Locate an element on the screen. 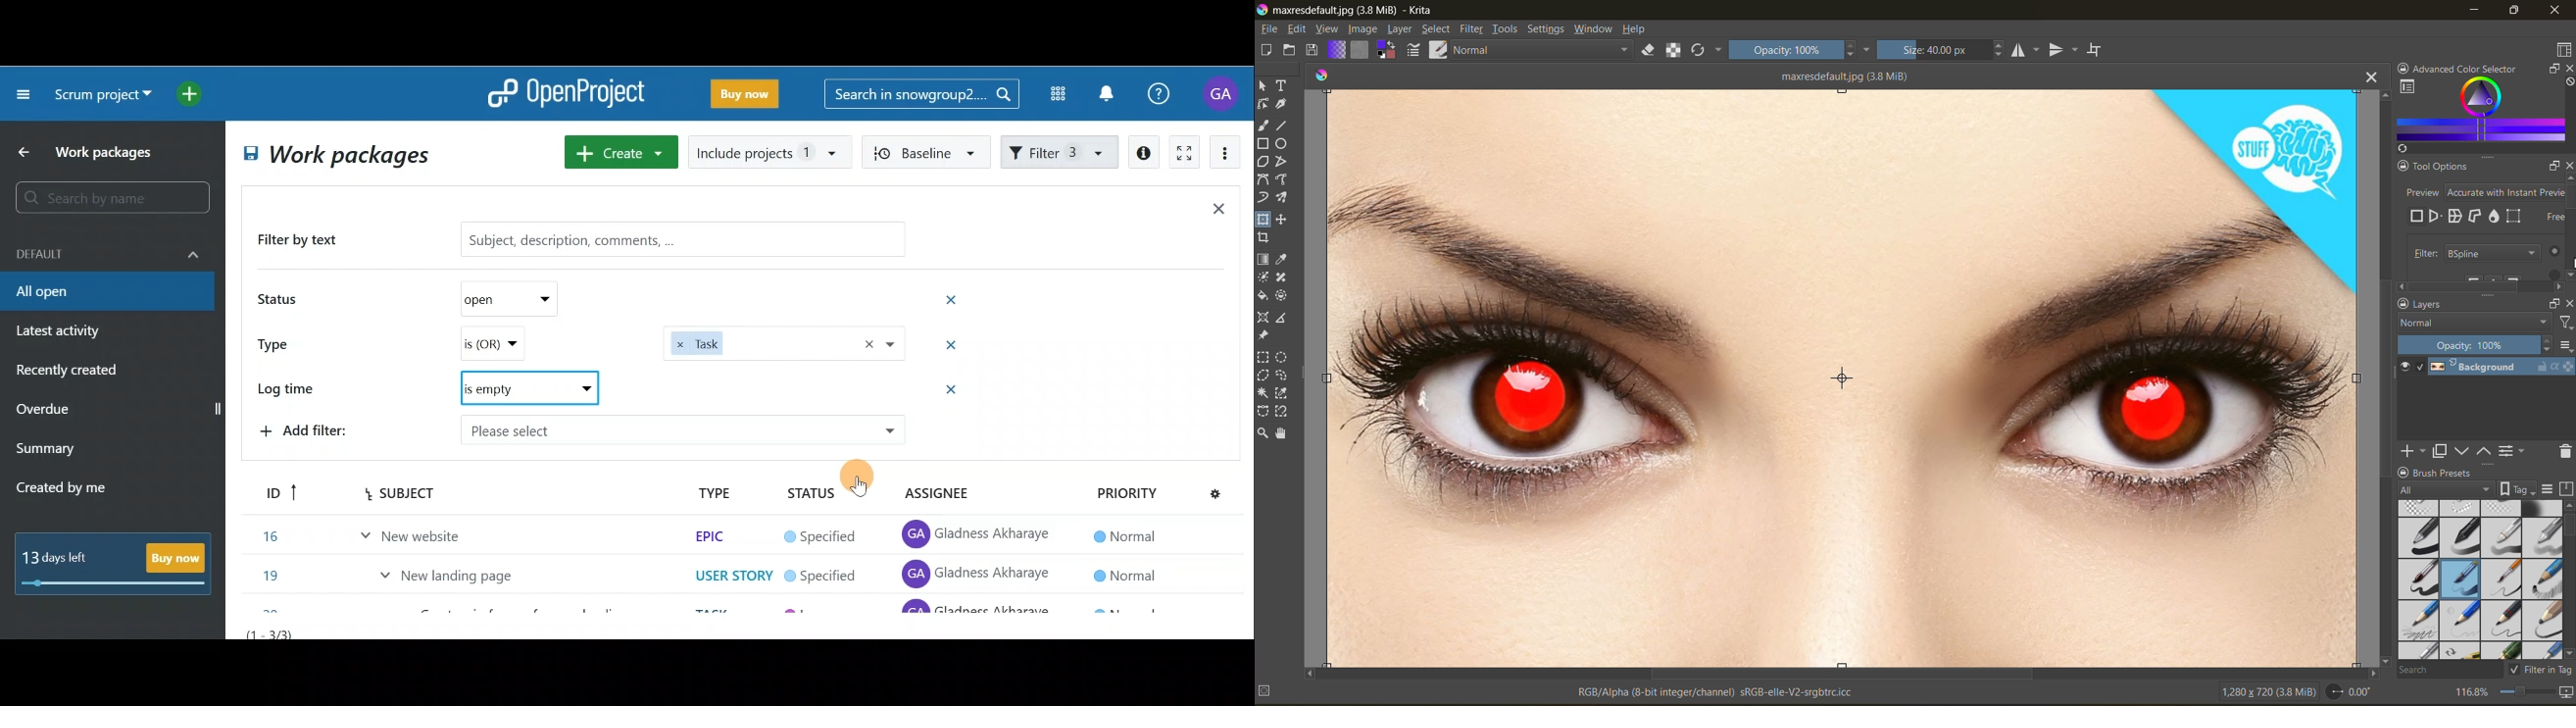 The image size is (2576, 728). tool is located at coordinates (1266, 238).